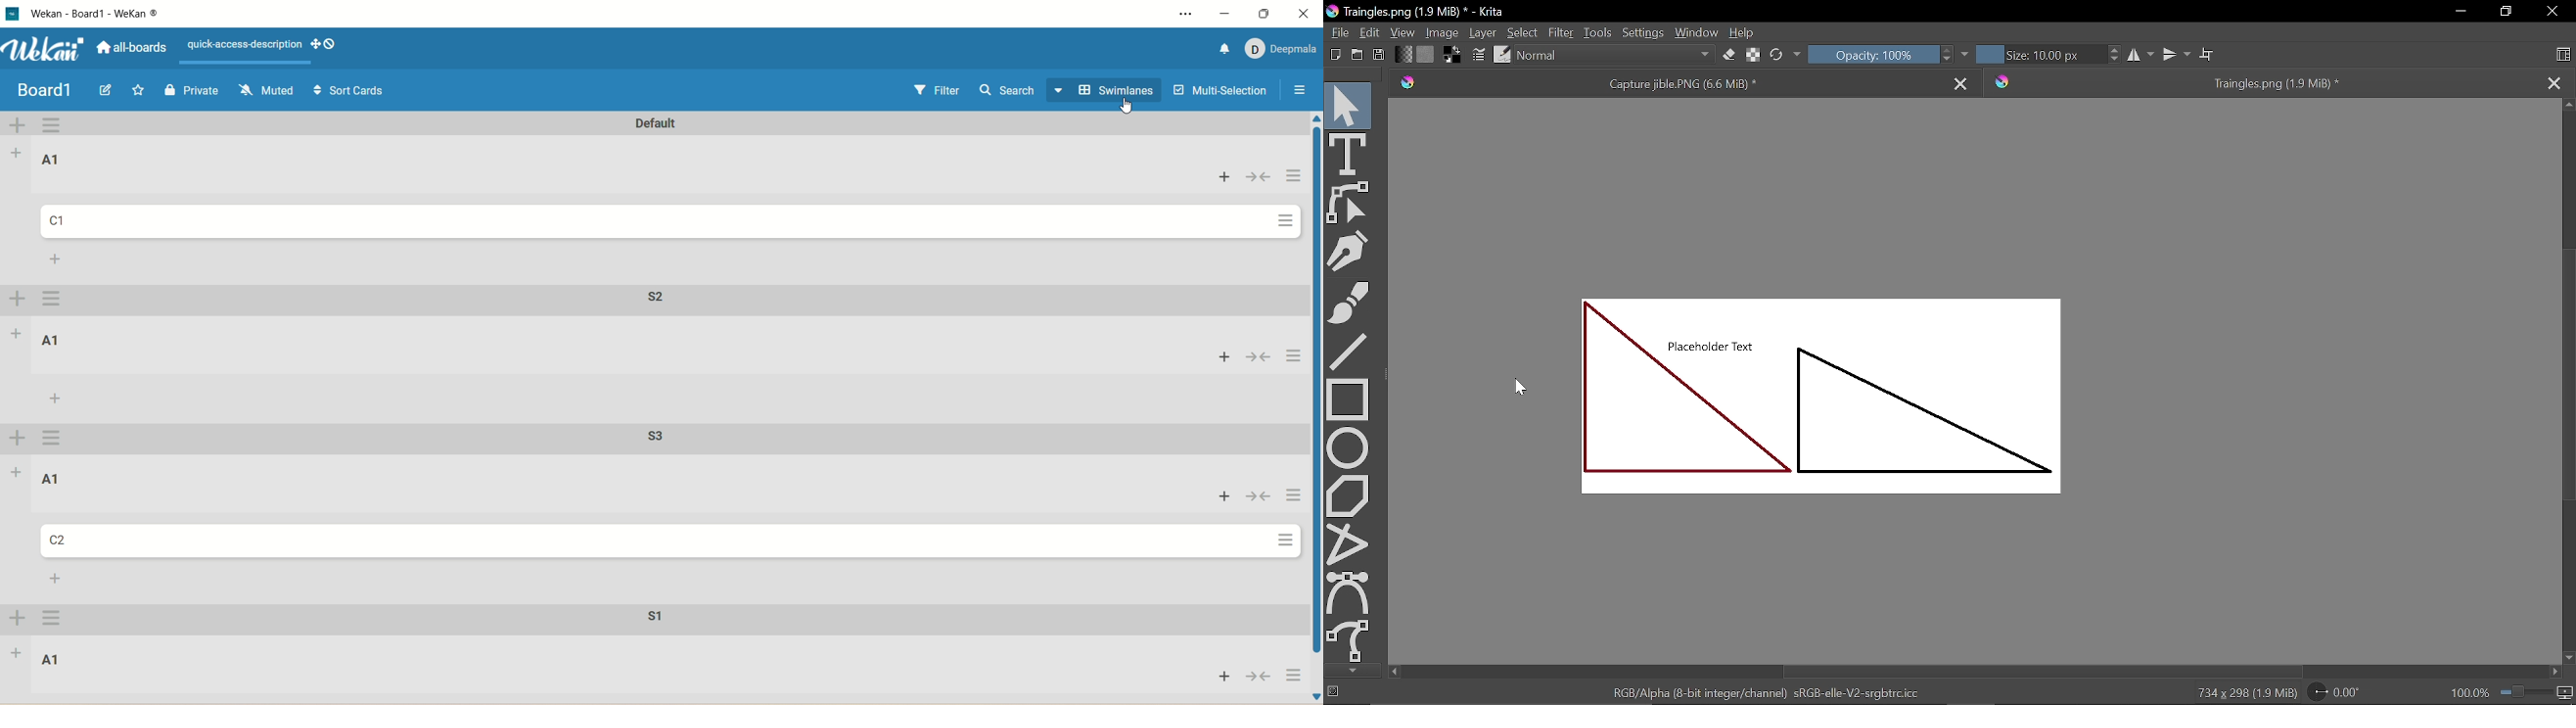 This screenshot has height=728, width=2576. Describe the element at coordinates (56, 299) in the screenshot. I see `swimlane actions` at that location.